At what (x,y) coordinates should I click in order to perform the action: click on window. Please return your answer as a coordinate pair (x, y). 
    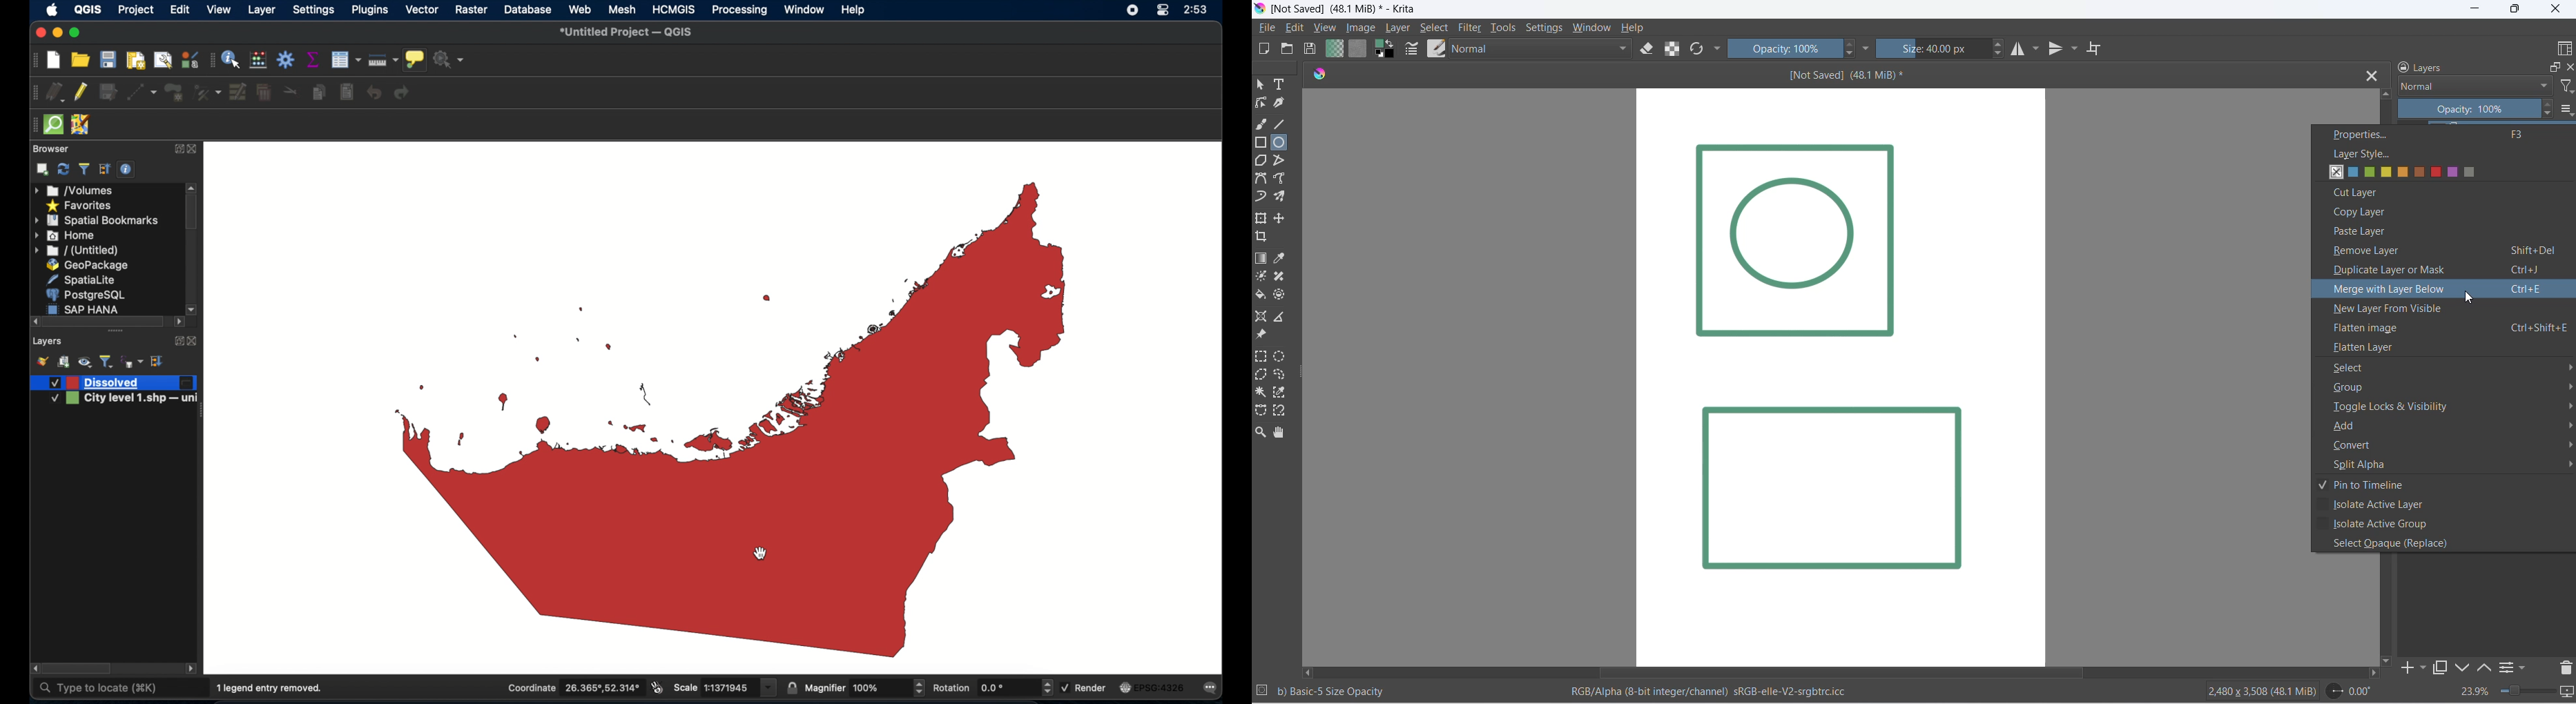
    Looking at the image, I should click on (1594, 28).